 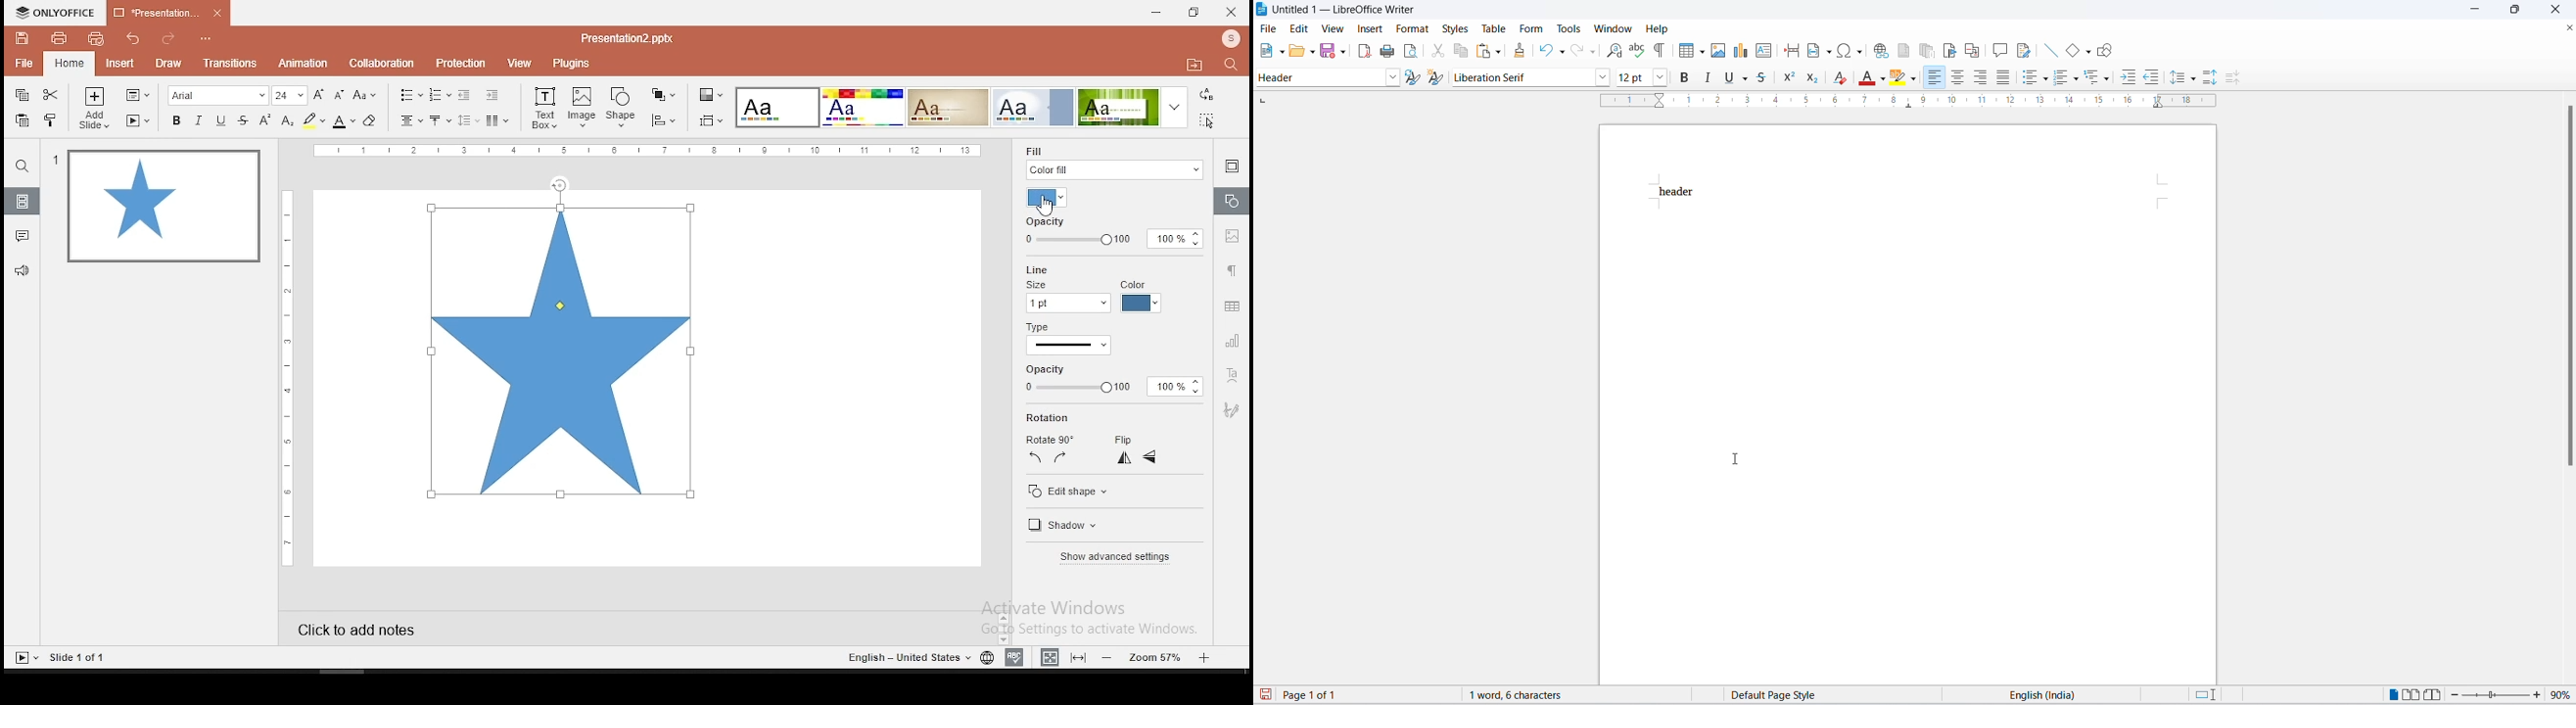 I want to click on animation, so click(x=305, y=64).